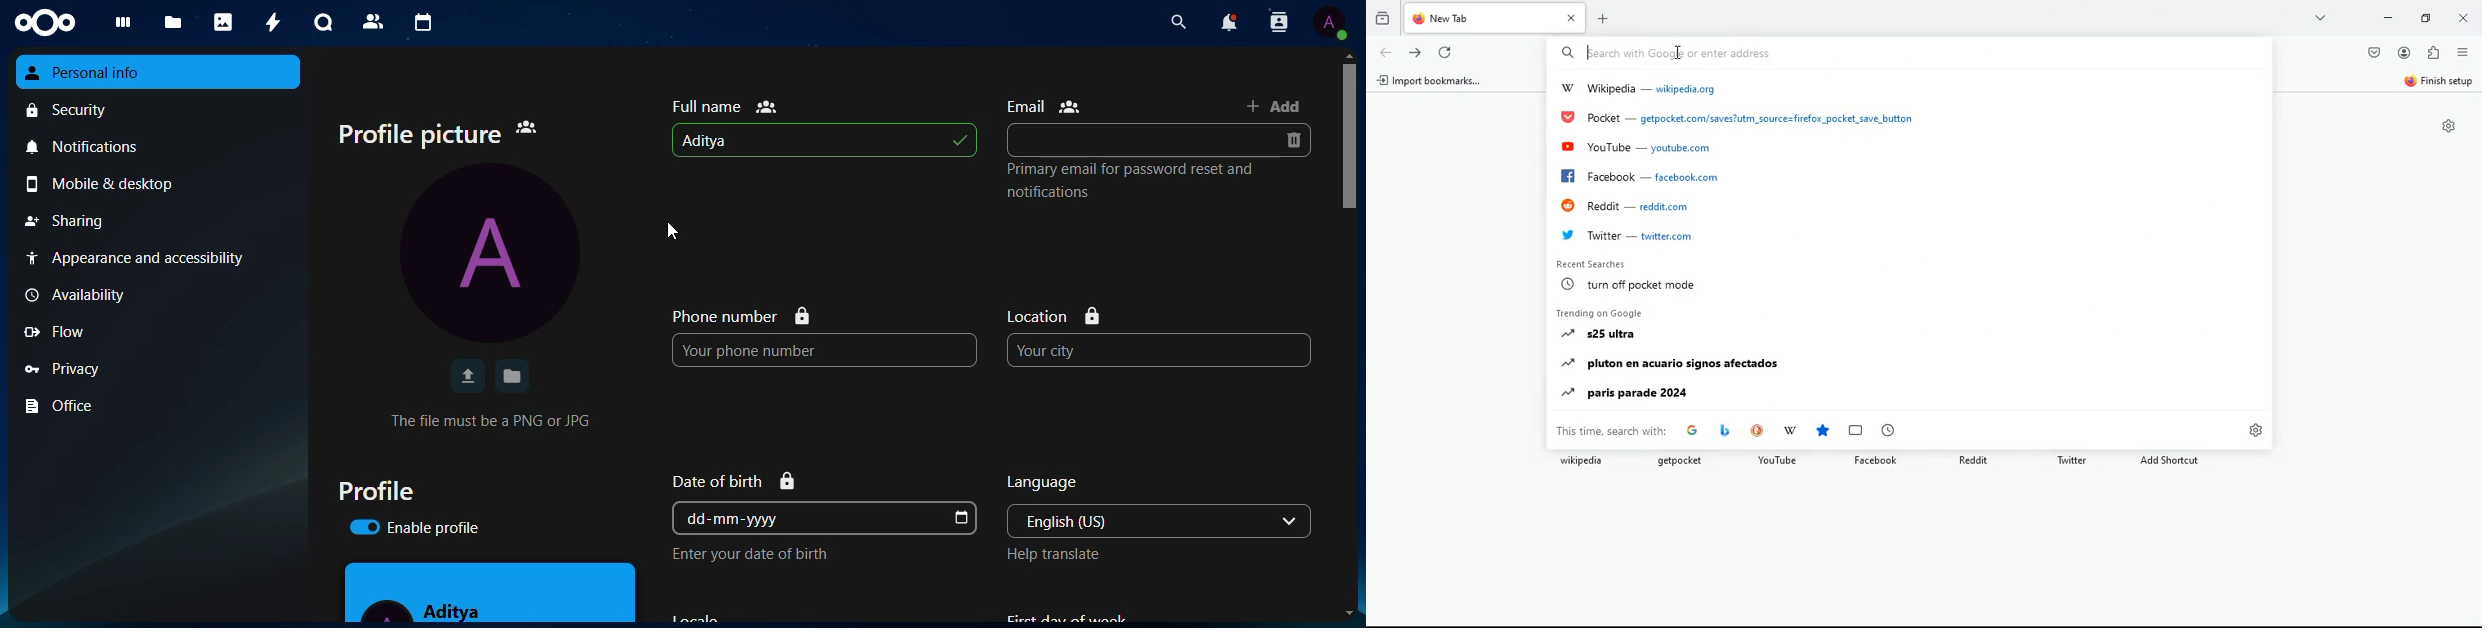  What do you see at coordinates (157, 258) in the screenshot?
I see `Appearance and accessibility` at bounding box center [157, 258].